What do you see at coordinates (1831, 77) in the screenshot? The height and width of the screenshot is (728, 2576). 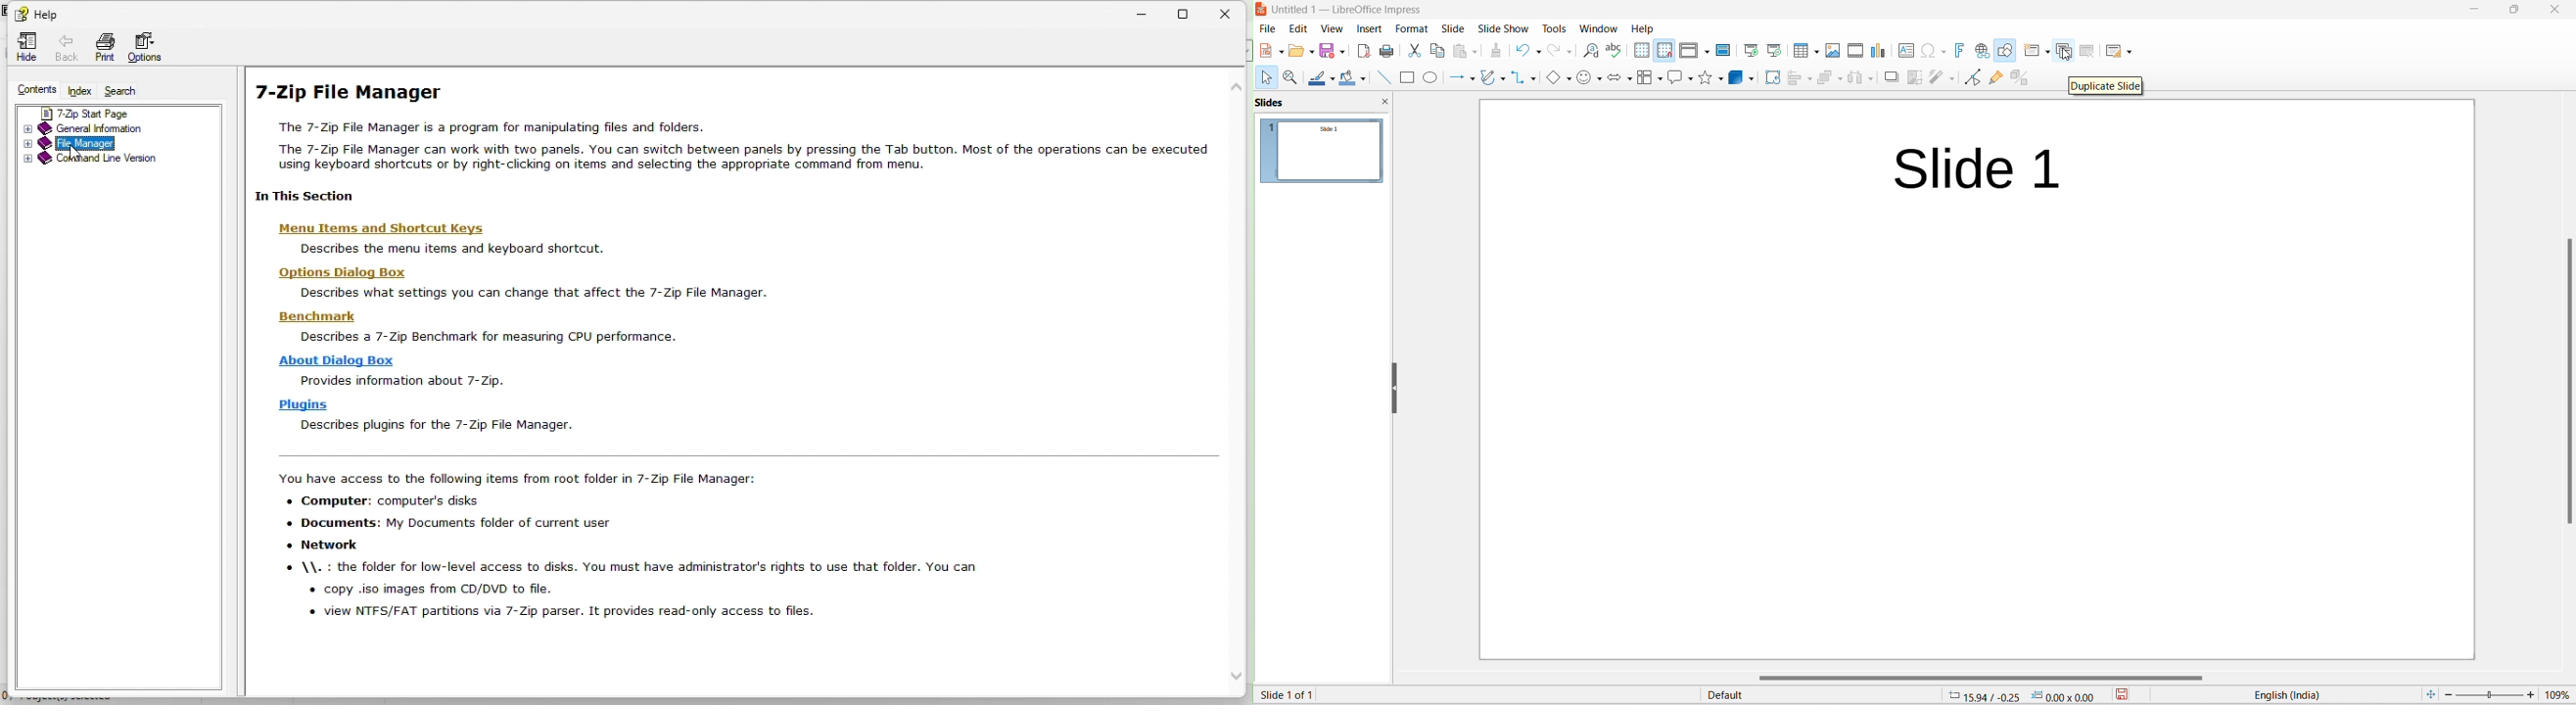 I see `Arrange` at bounding box center [1831, 77].